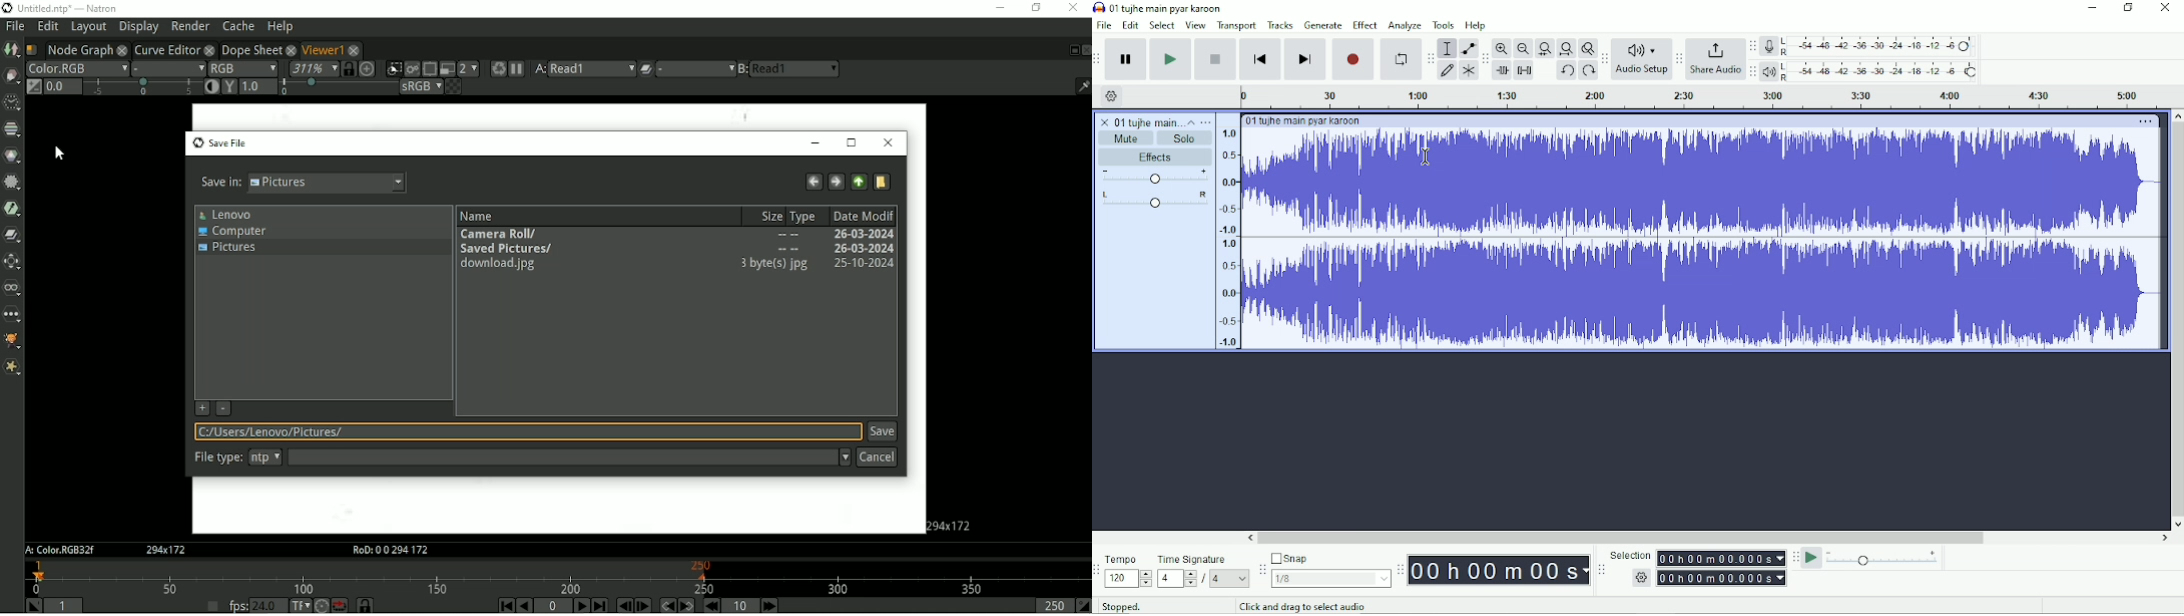 The image size is (2184, 616). I want to click on Enable looping, so click(1401, 58).